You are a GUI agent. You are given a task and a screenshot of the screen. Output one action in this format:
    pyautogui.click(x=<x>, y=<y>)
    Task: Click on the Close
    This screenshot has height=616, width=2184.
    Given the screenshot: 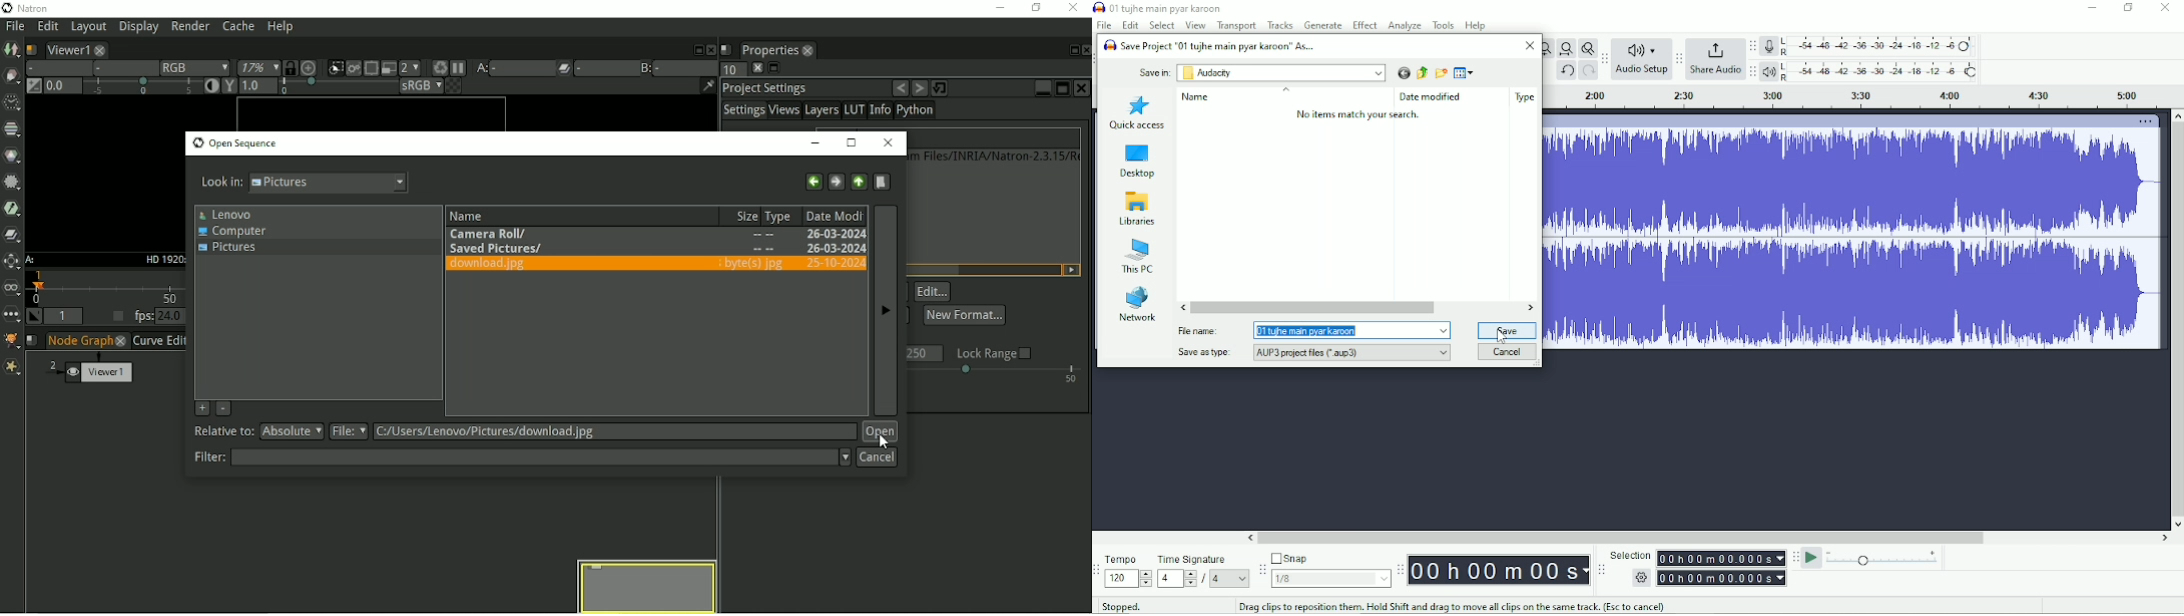 What is the action you would take?
    pyautogui.click(x=1530, y=46)
    